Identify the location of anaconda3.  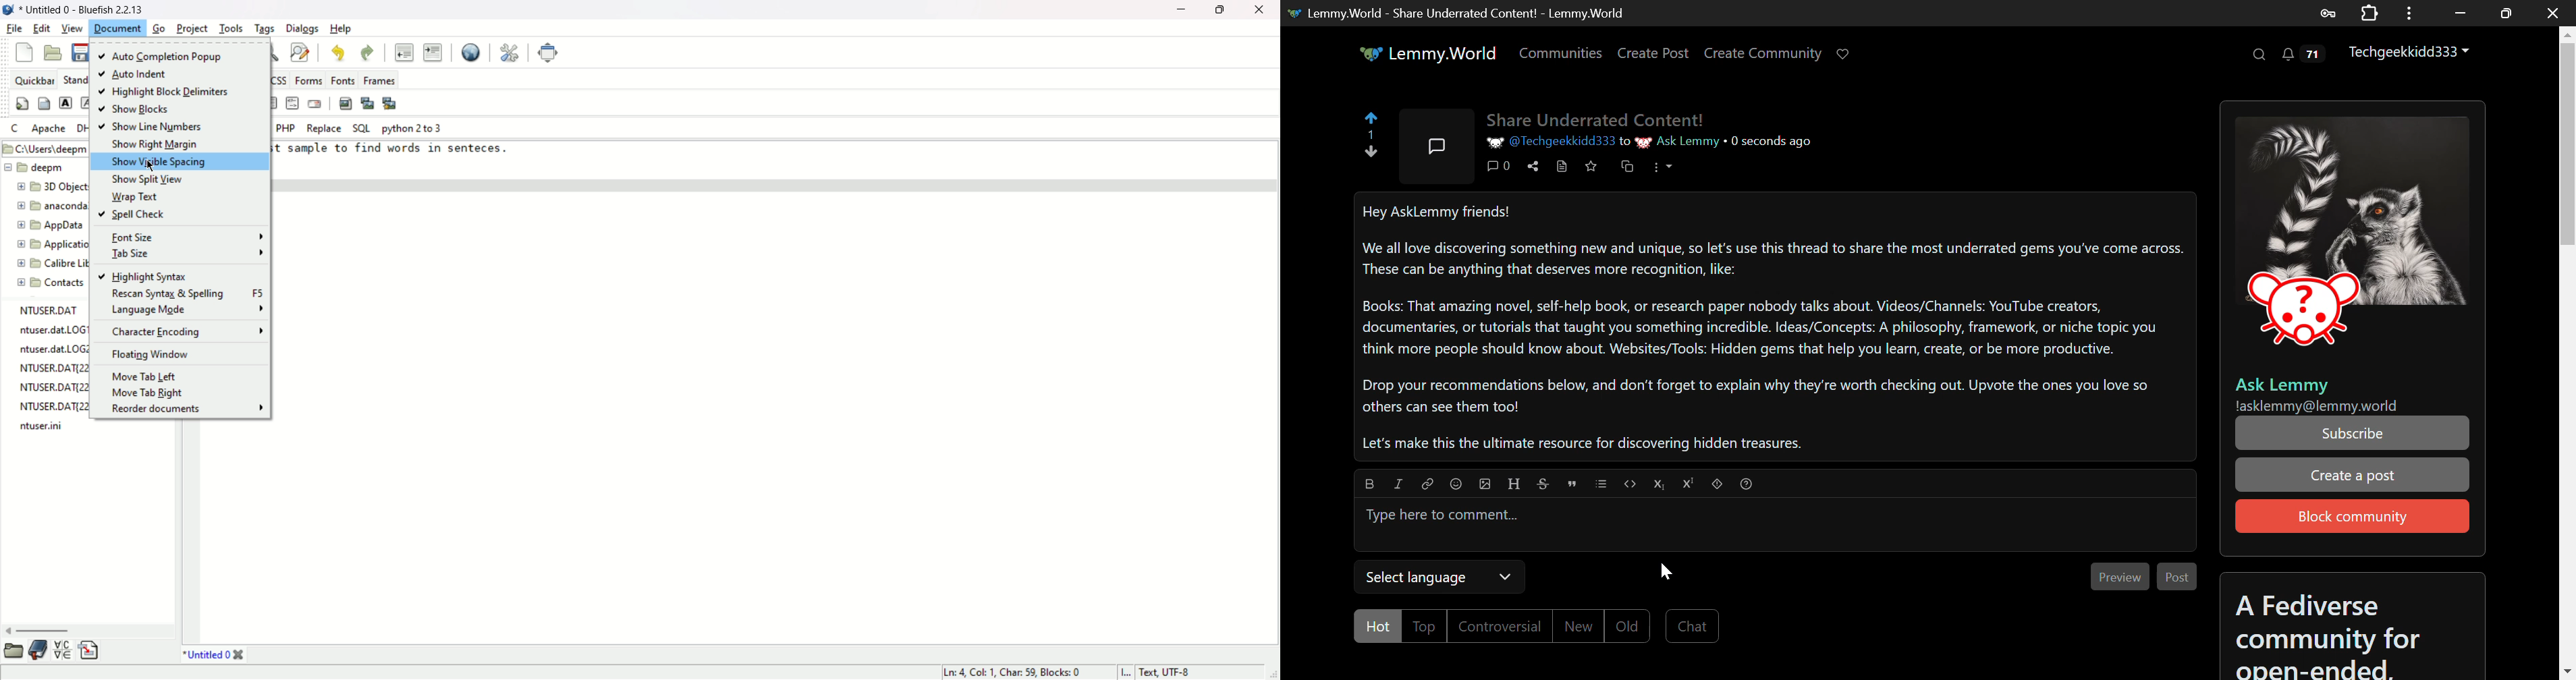
(46, 206).